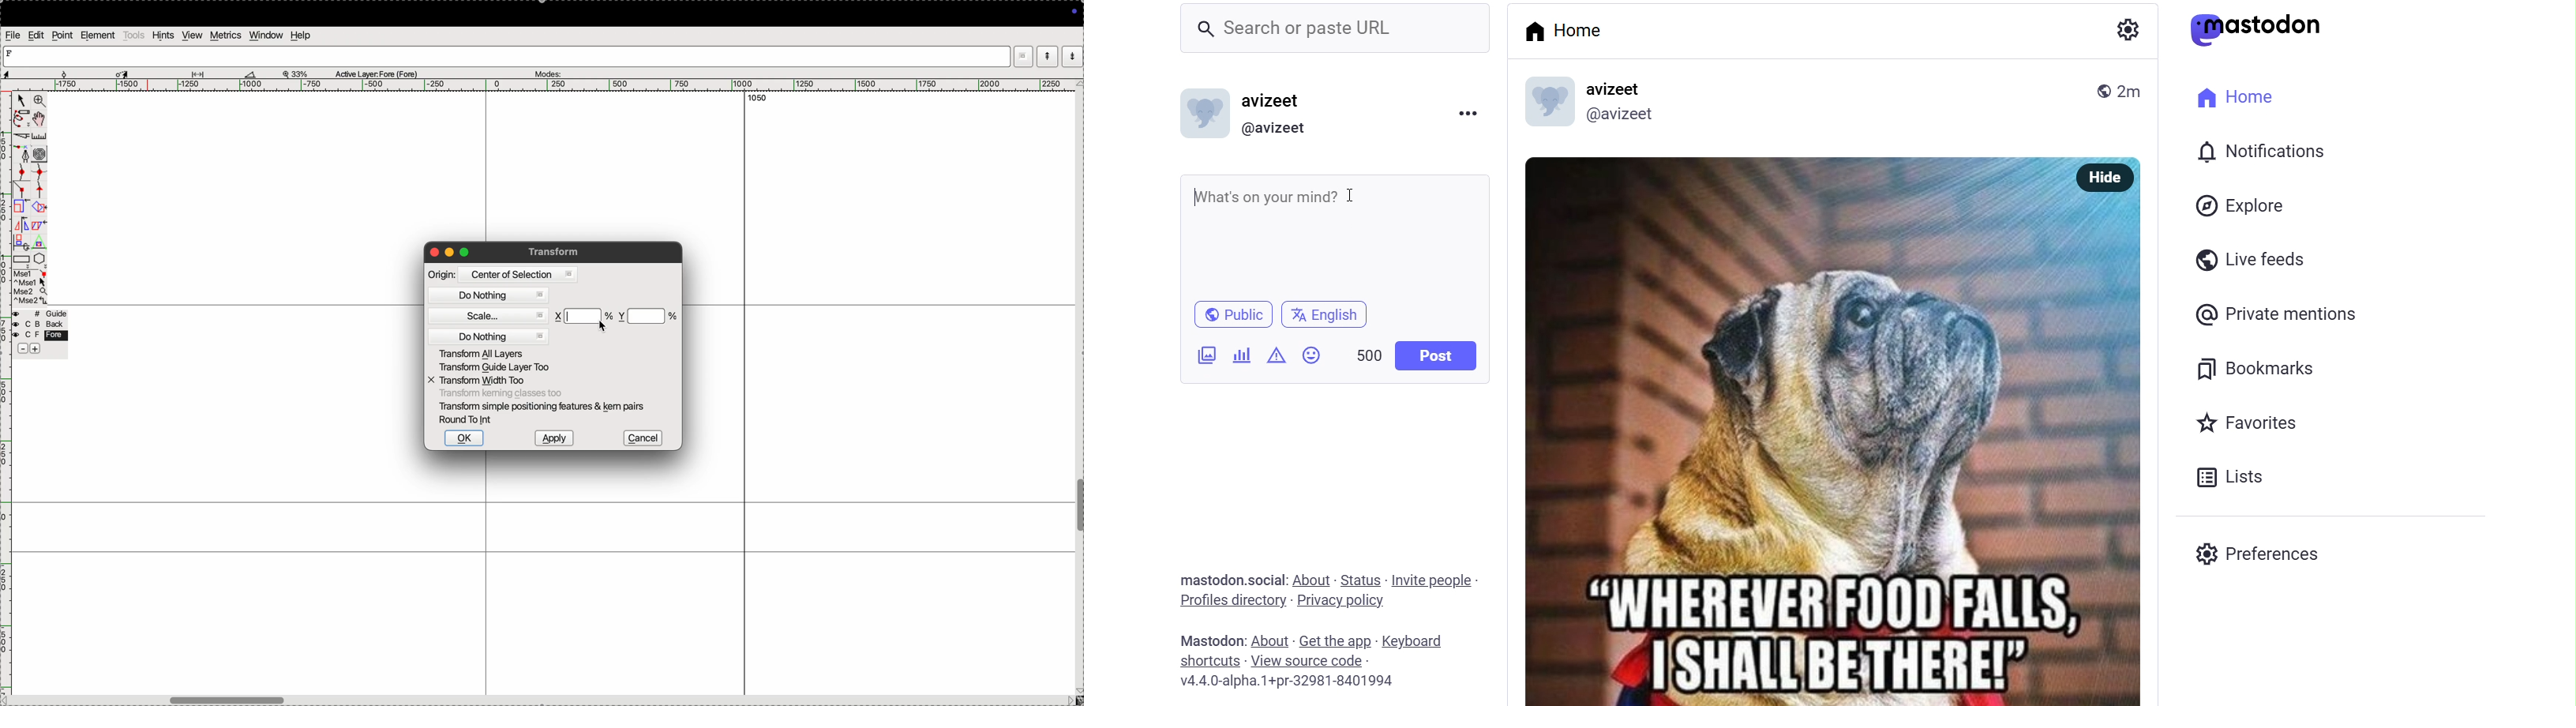 The width and height of the screenshot is (2576, 728). What do you see at coordinates (2246, 258) in the screenshot?
I see `live feed` at bounding box center [2246, 258].